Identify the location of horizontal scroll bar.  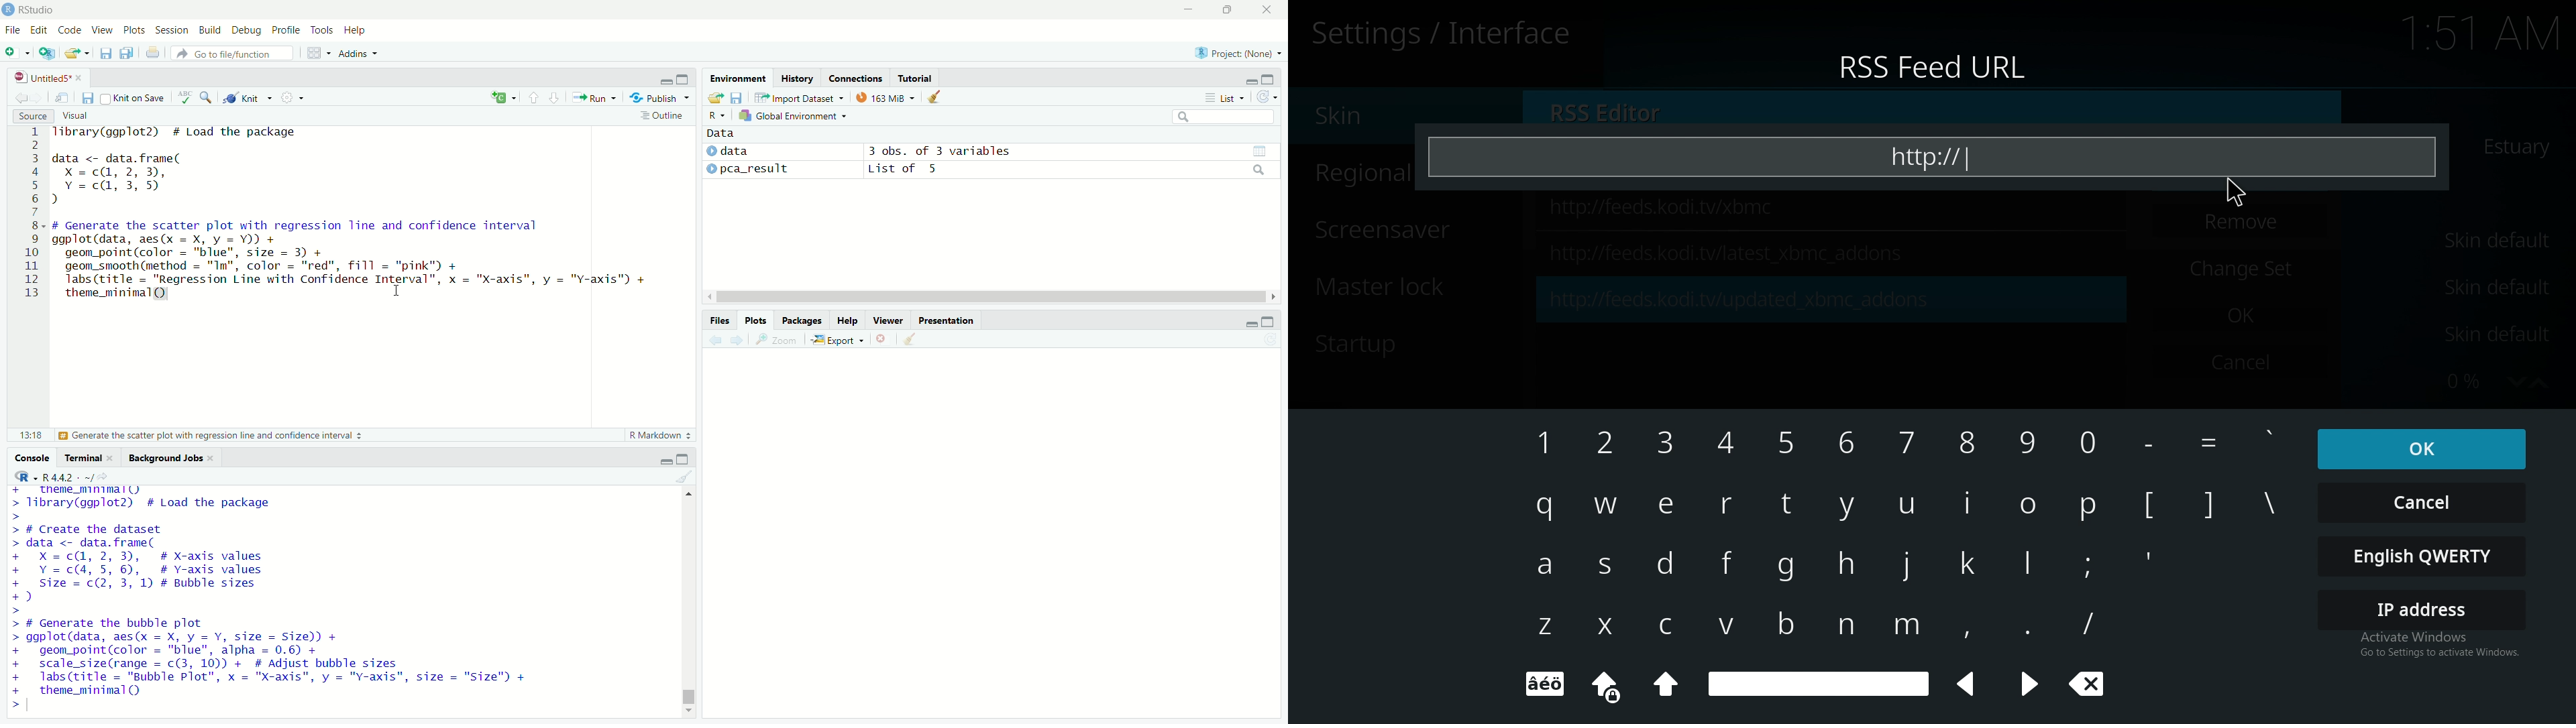
(991, 297).